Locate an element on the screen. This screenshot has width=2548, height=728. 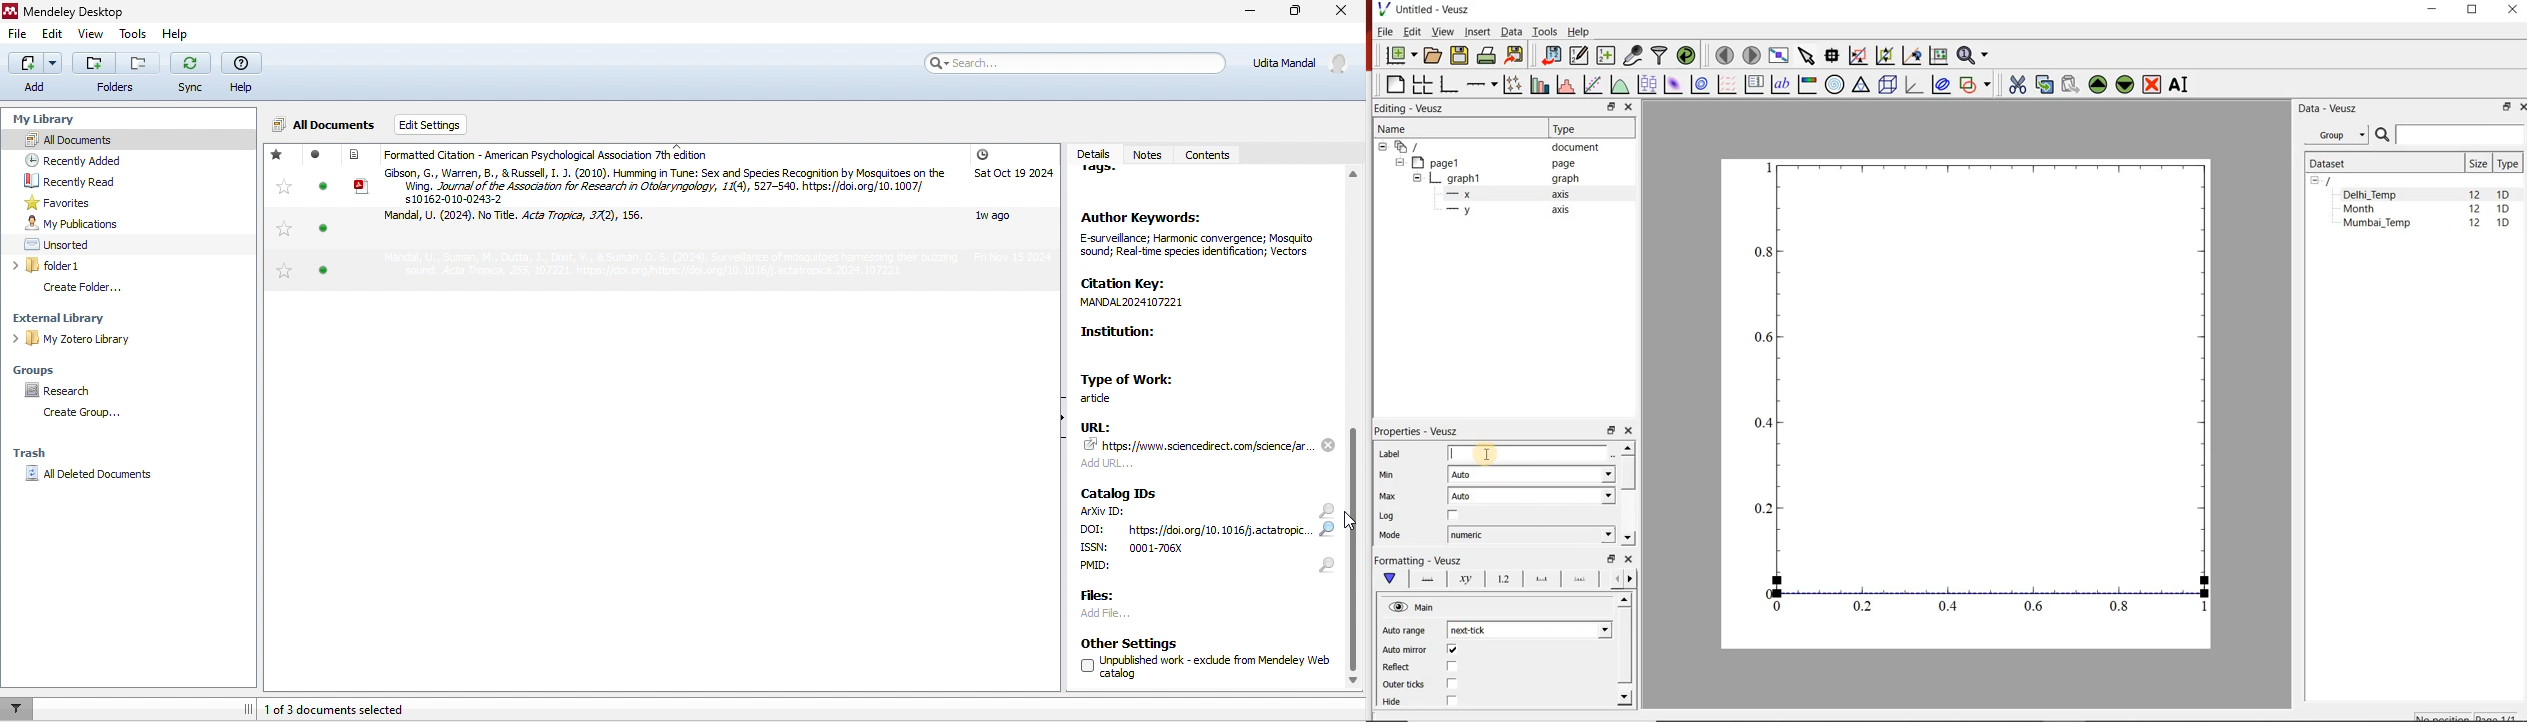
Type is located at coordinates (1570, 129).